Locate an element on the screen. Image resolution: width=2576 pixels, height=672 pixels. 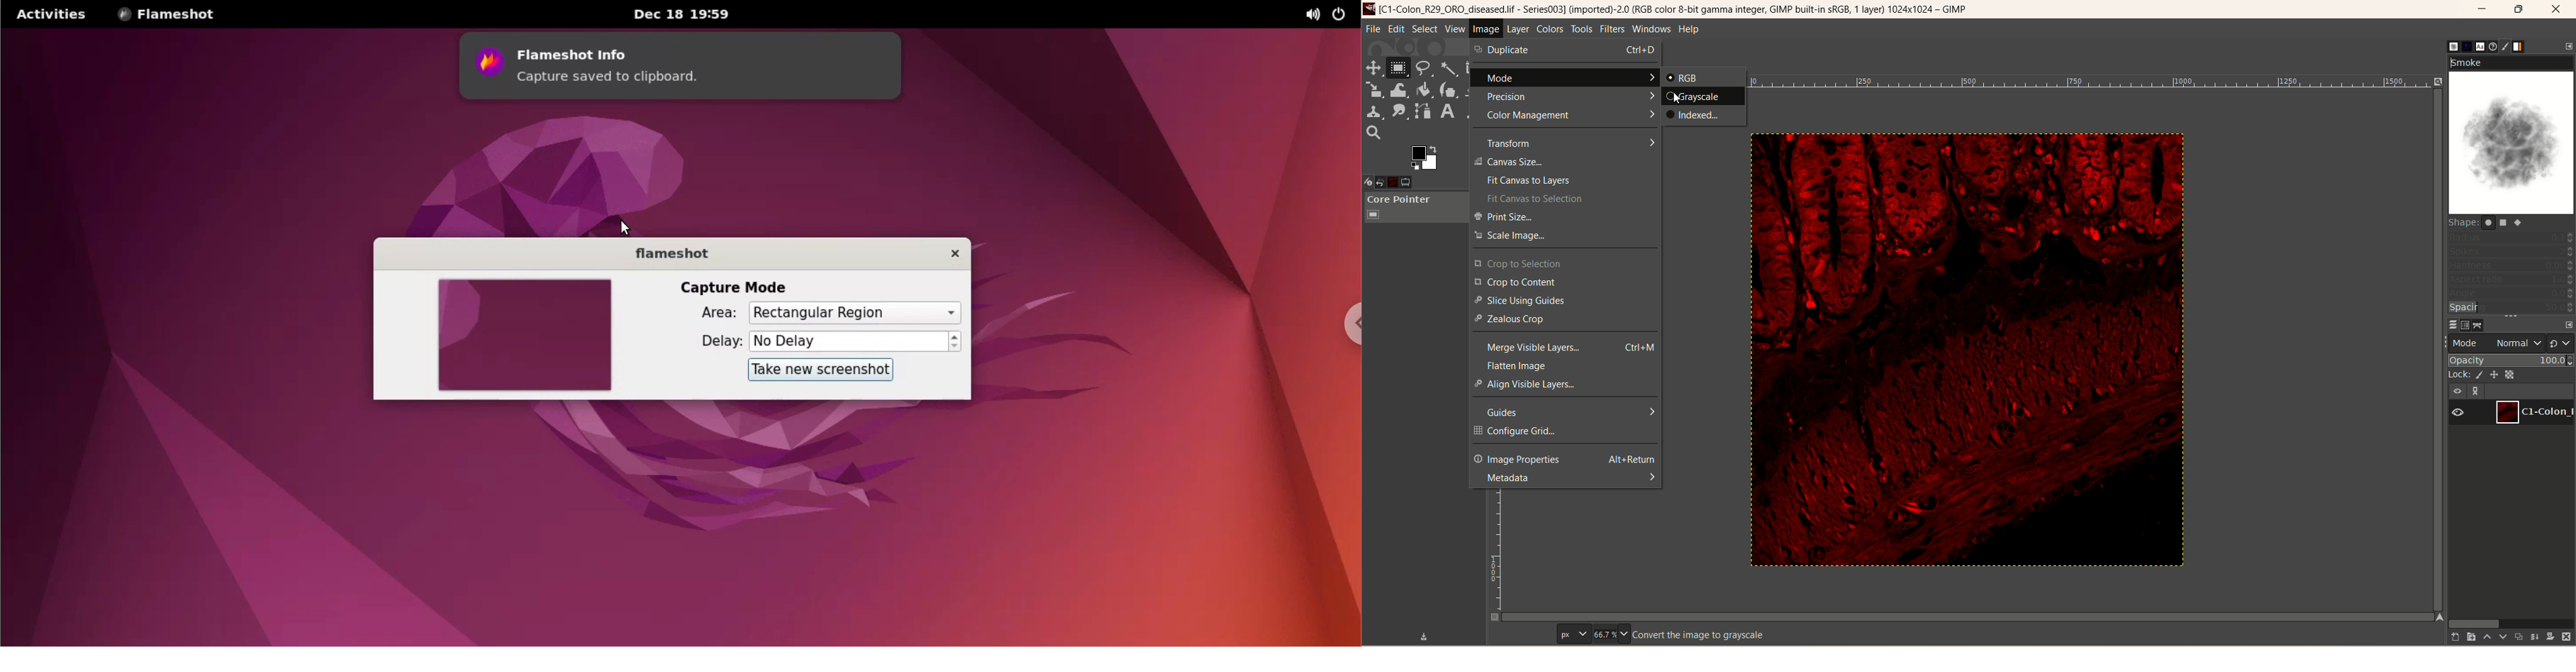
horizontal scroll bar is located at coordinates (2511, 623).